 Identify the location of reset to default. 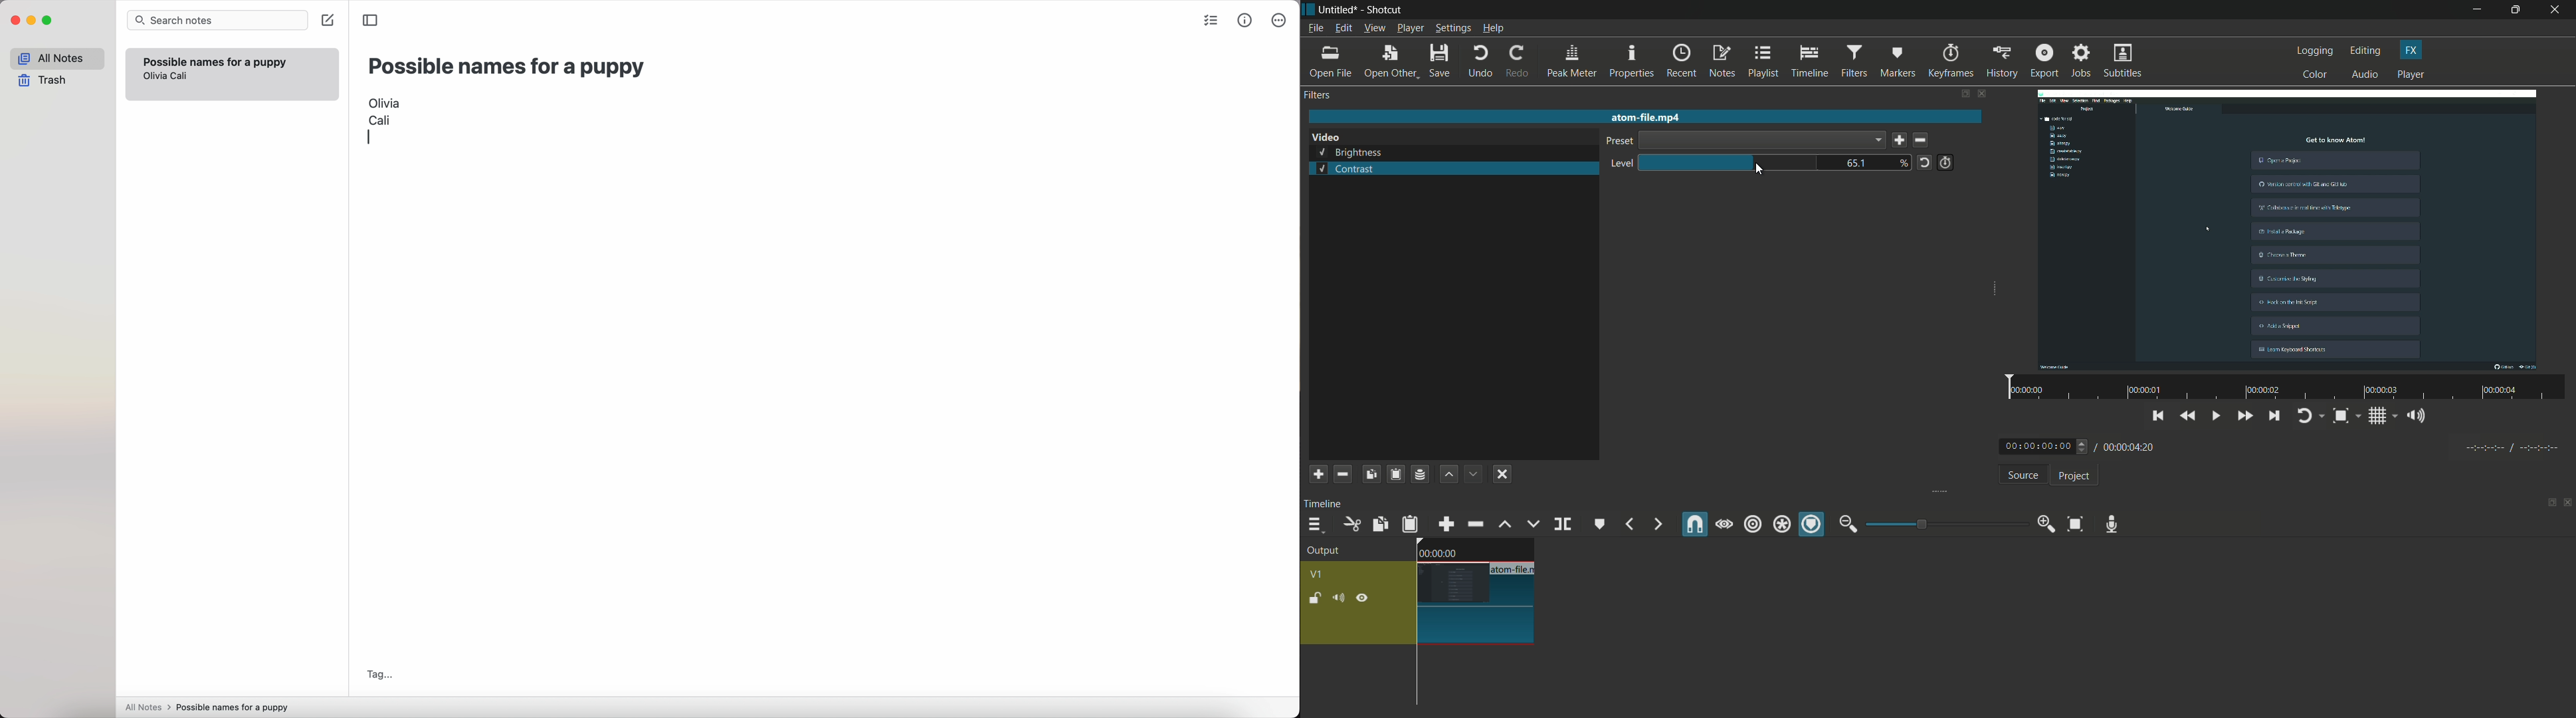
(1924, 162).